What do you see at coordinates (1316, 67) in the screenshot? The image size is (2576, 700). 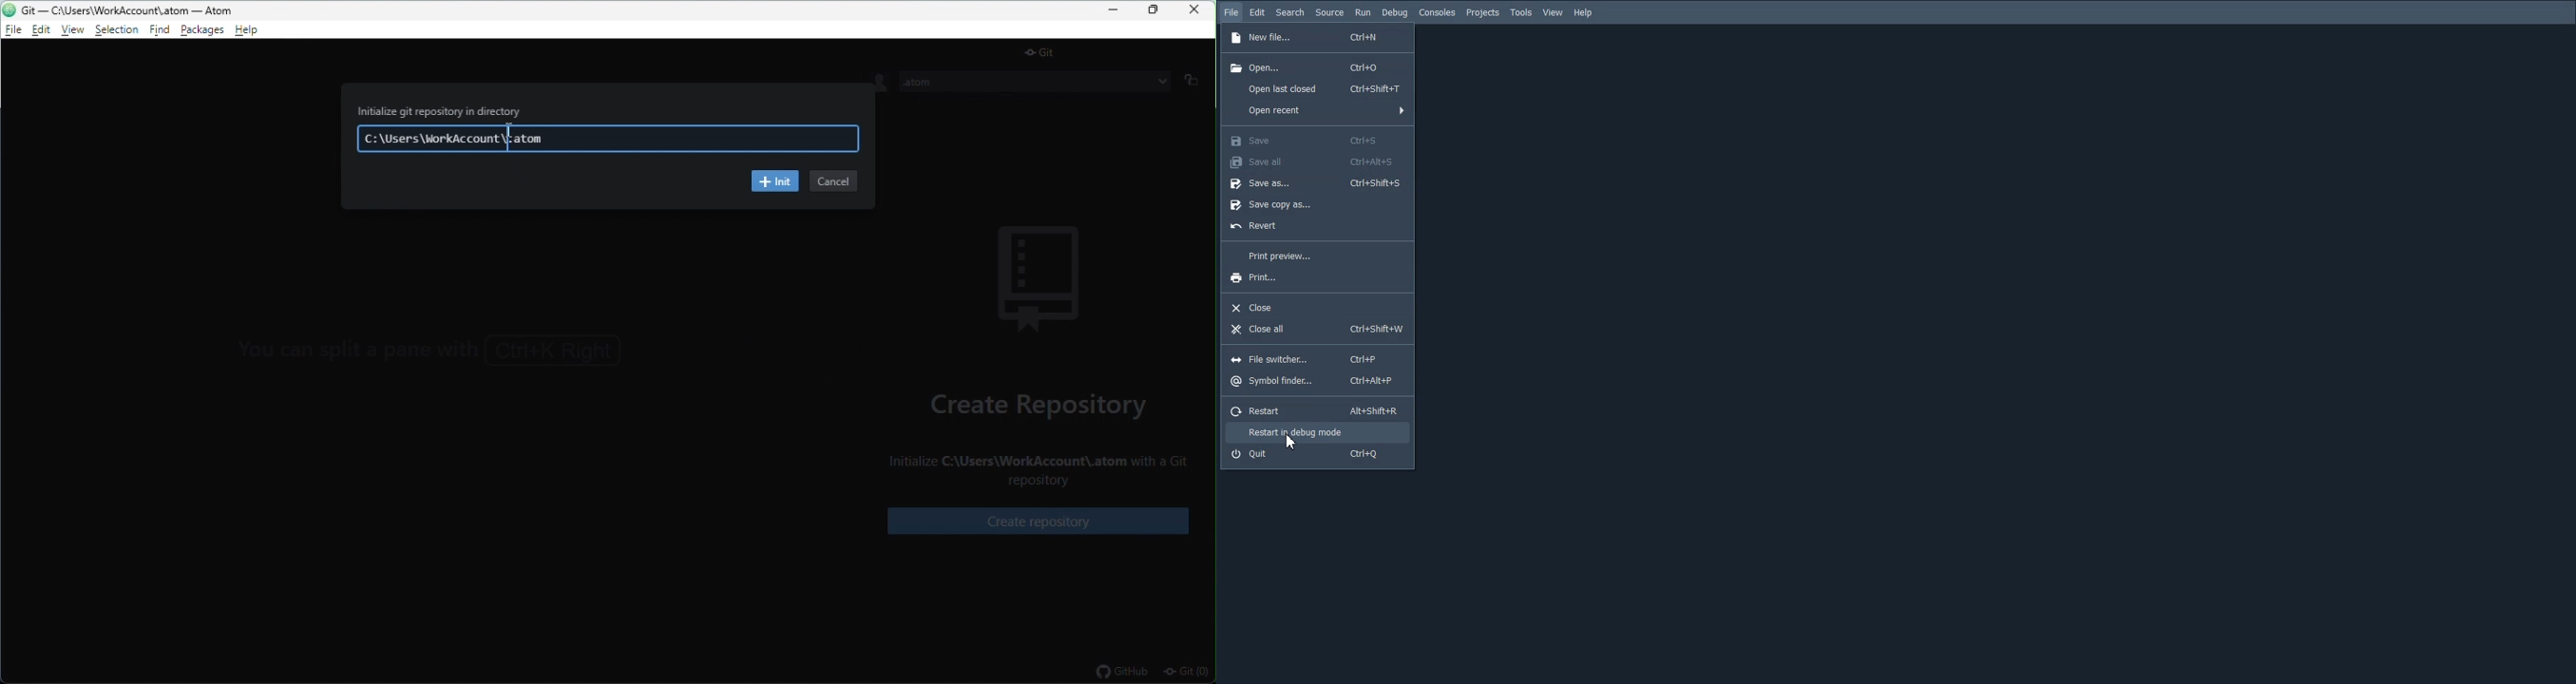 I see `Open` at bounding box center [1316, 67].